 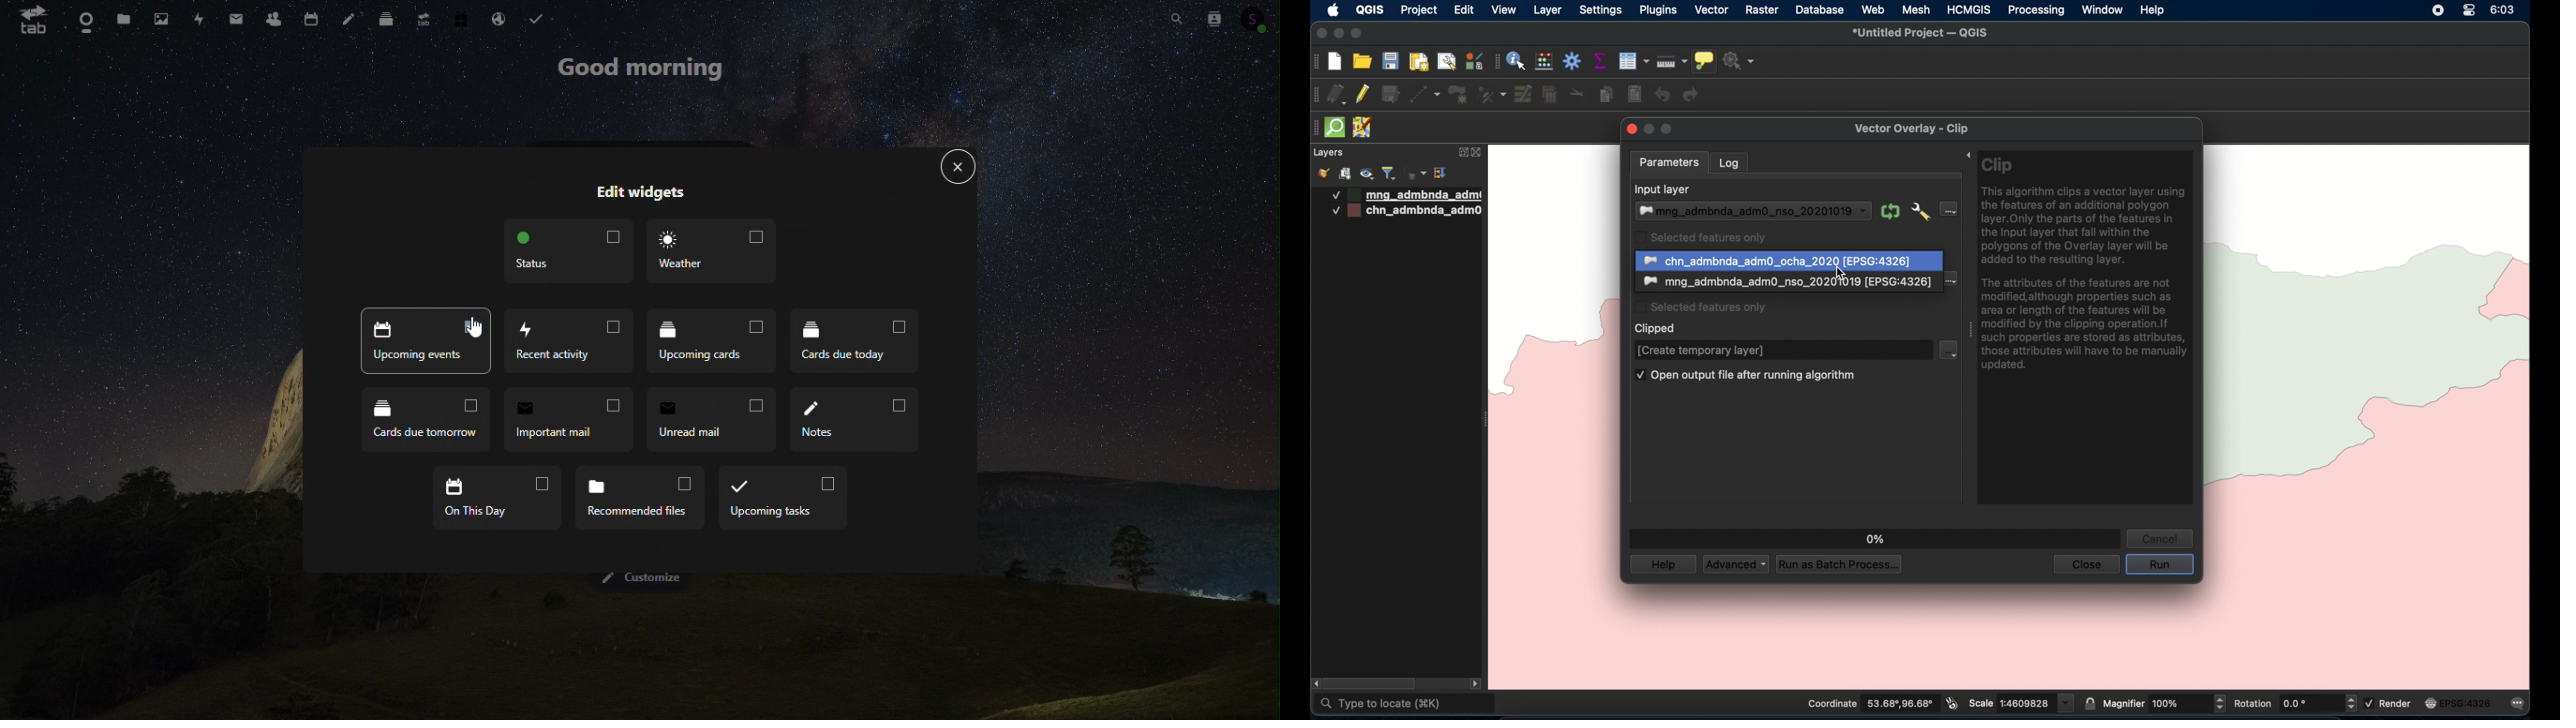 What do you see at coordinates (1215, 17) in the screenshot?
I see `Contacts` at bounding box center [1215, 17].